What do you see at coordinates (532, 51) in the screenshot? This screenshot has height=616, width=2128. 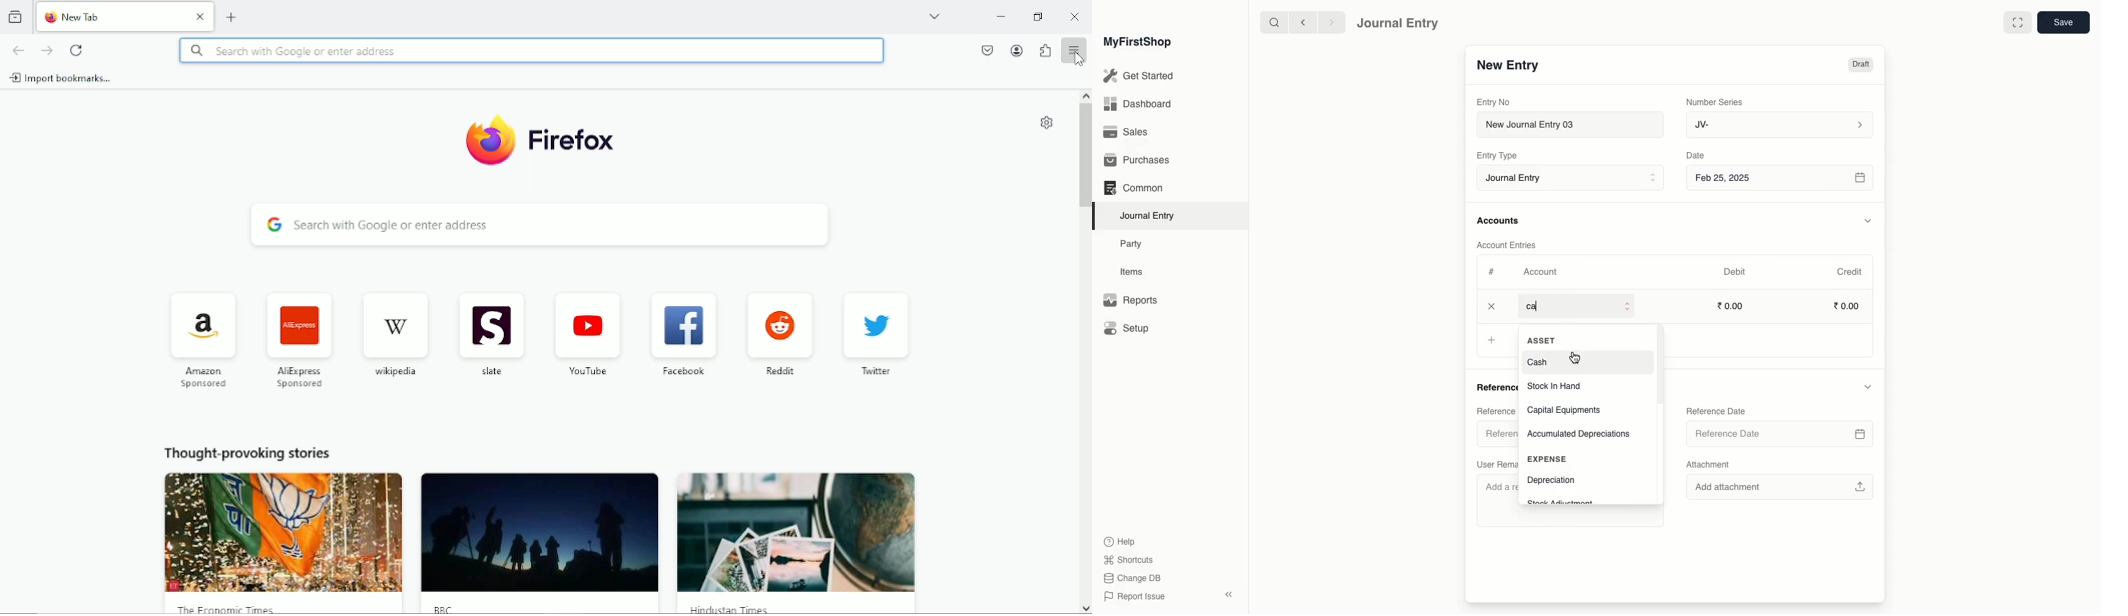 I see `Search with google or enter address` at bounding box center [532, 51].